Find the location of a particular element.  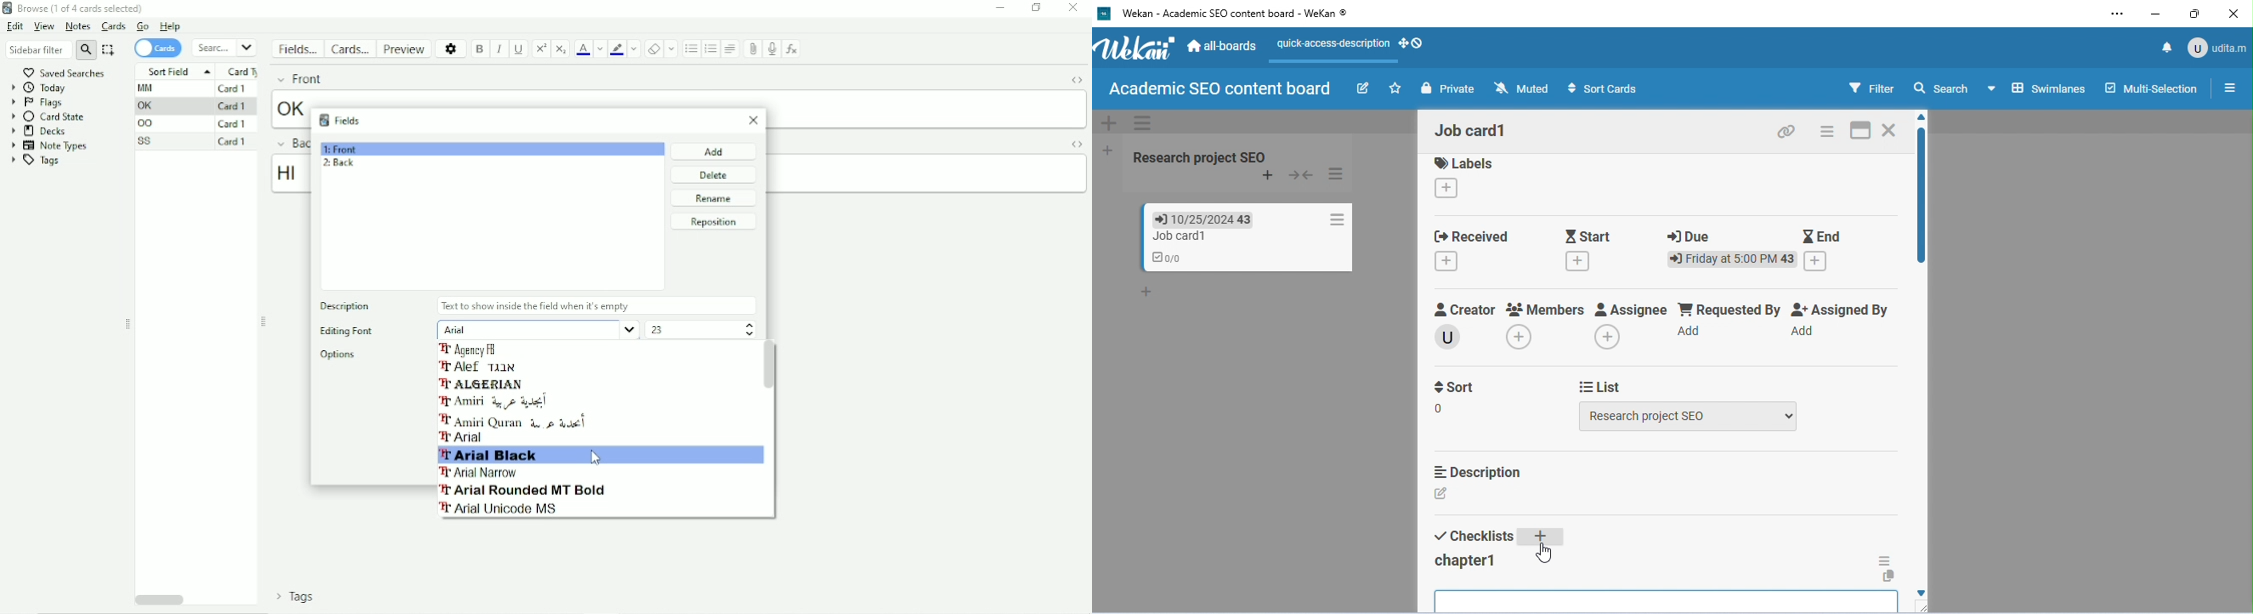

Editing Font is located at coordinates (345, 332).